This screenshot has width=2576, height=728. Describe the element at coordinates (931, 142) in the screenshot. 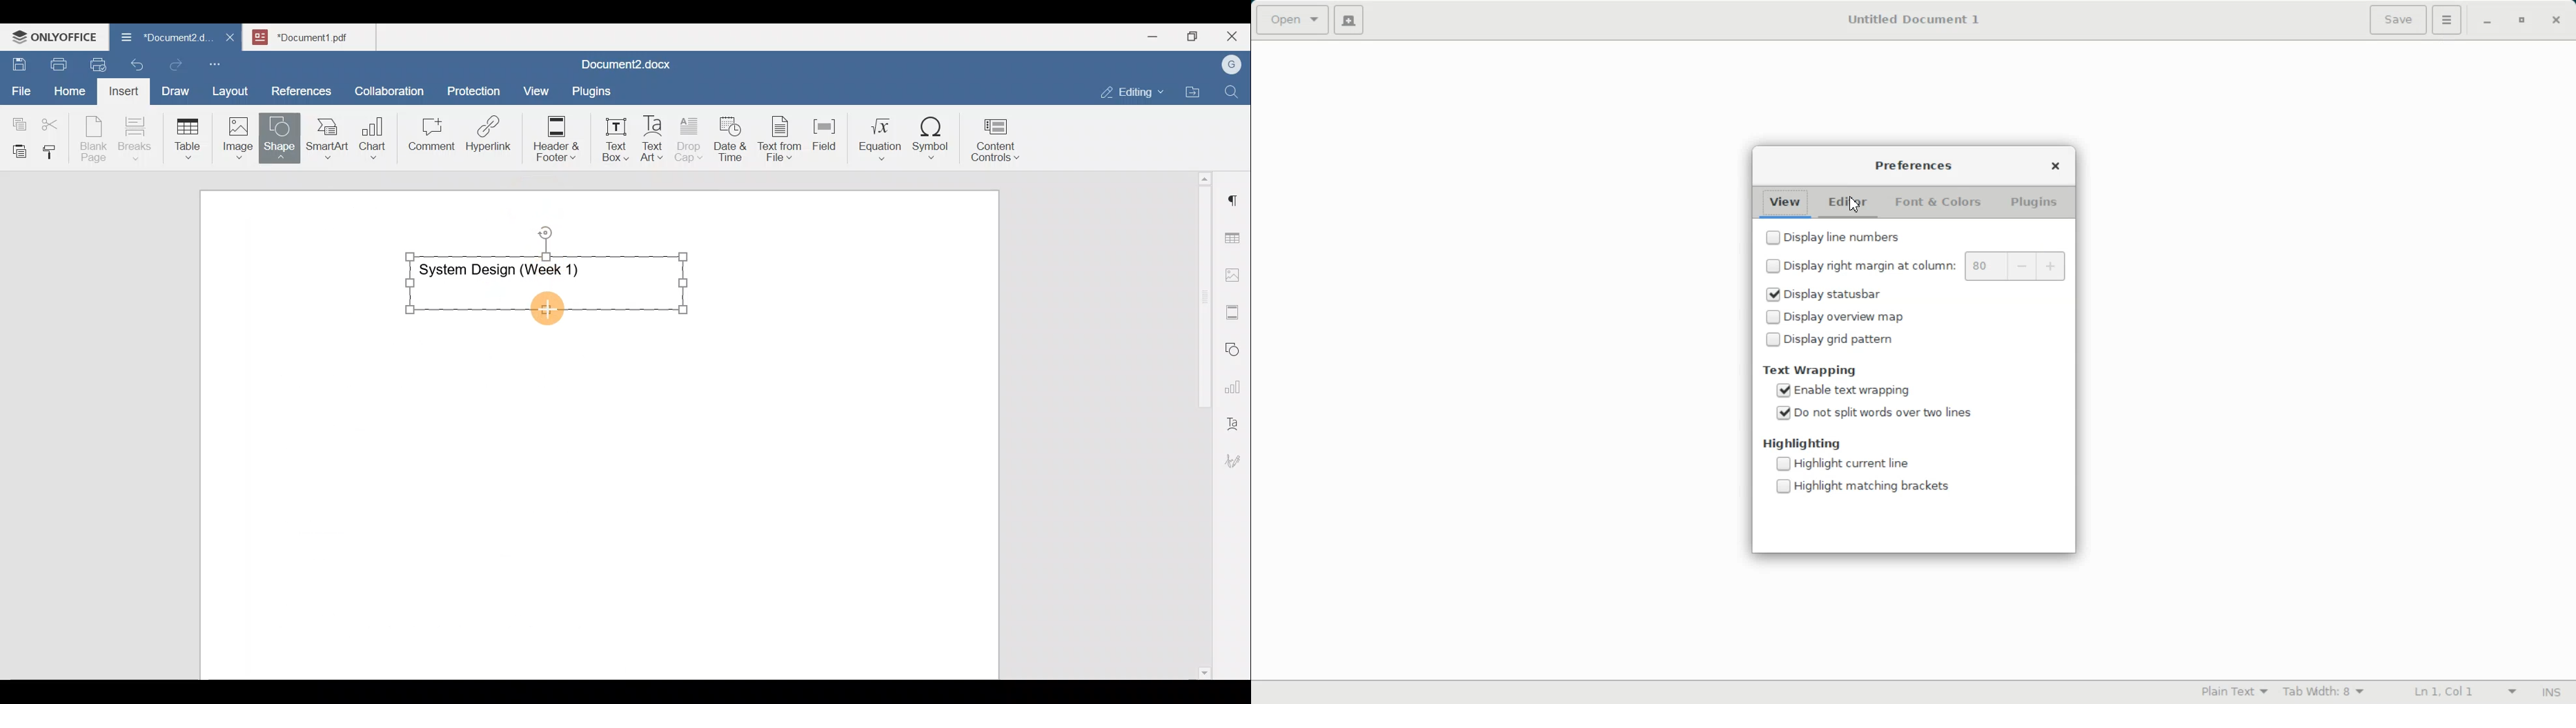

I see `Symbol` at that location.